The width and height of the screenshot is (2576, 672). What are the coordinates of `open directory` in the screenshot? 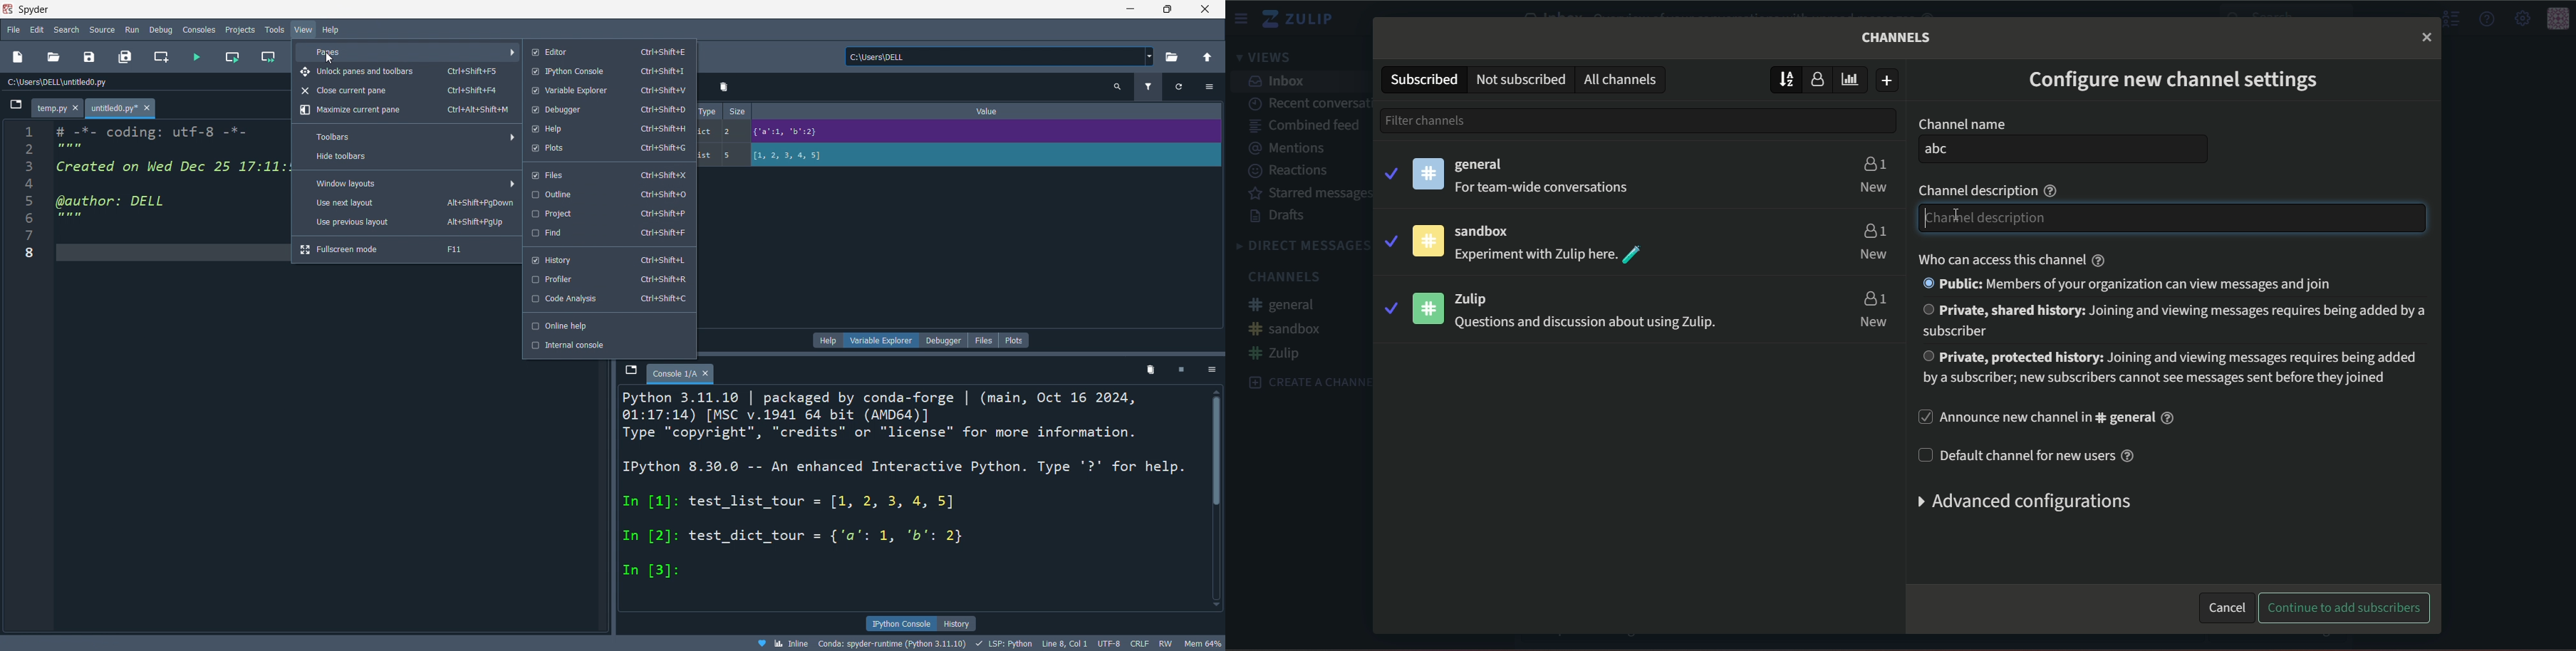 It's located at (1171, 57).